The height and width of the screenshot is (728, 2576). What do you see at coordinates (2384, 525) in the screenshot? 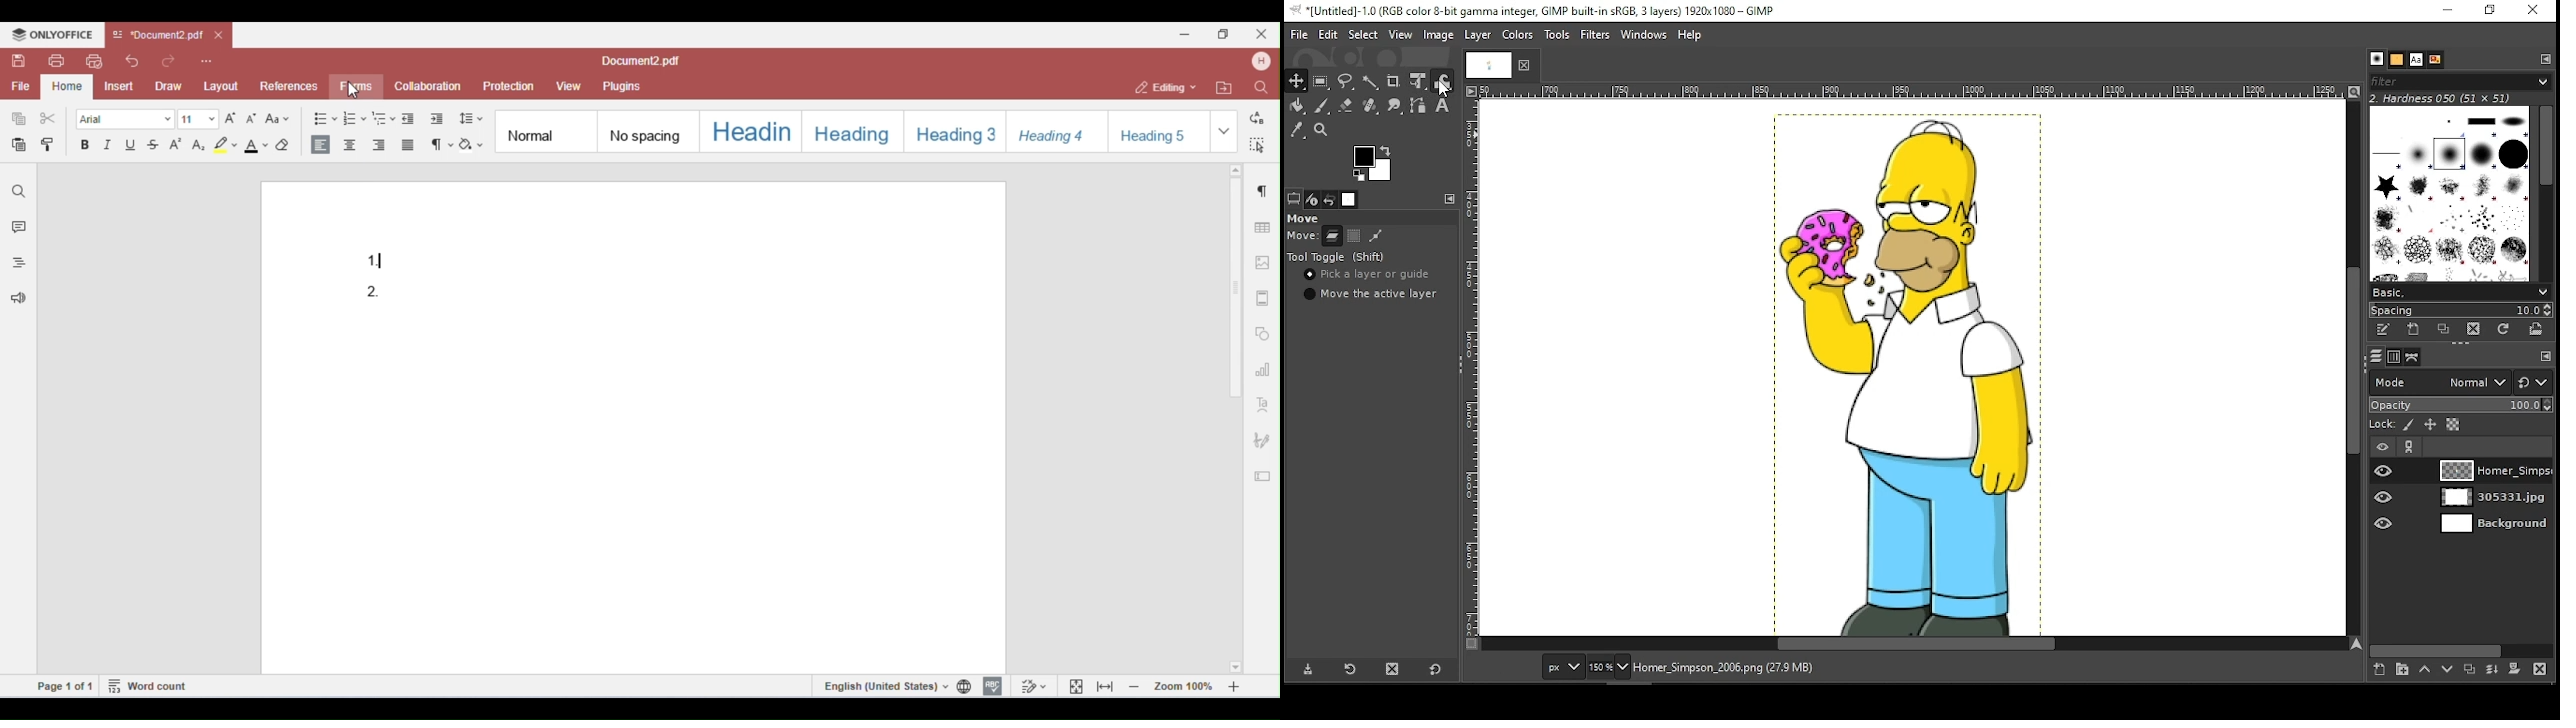
I see `layer visibility on/off` at bounding box center [2384, 525].